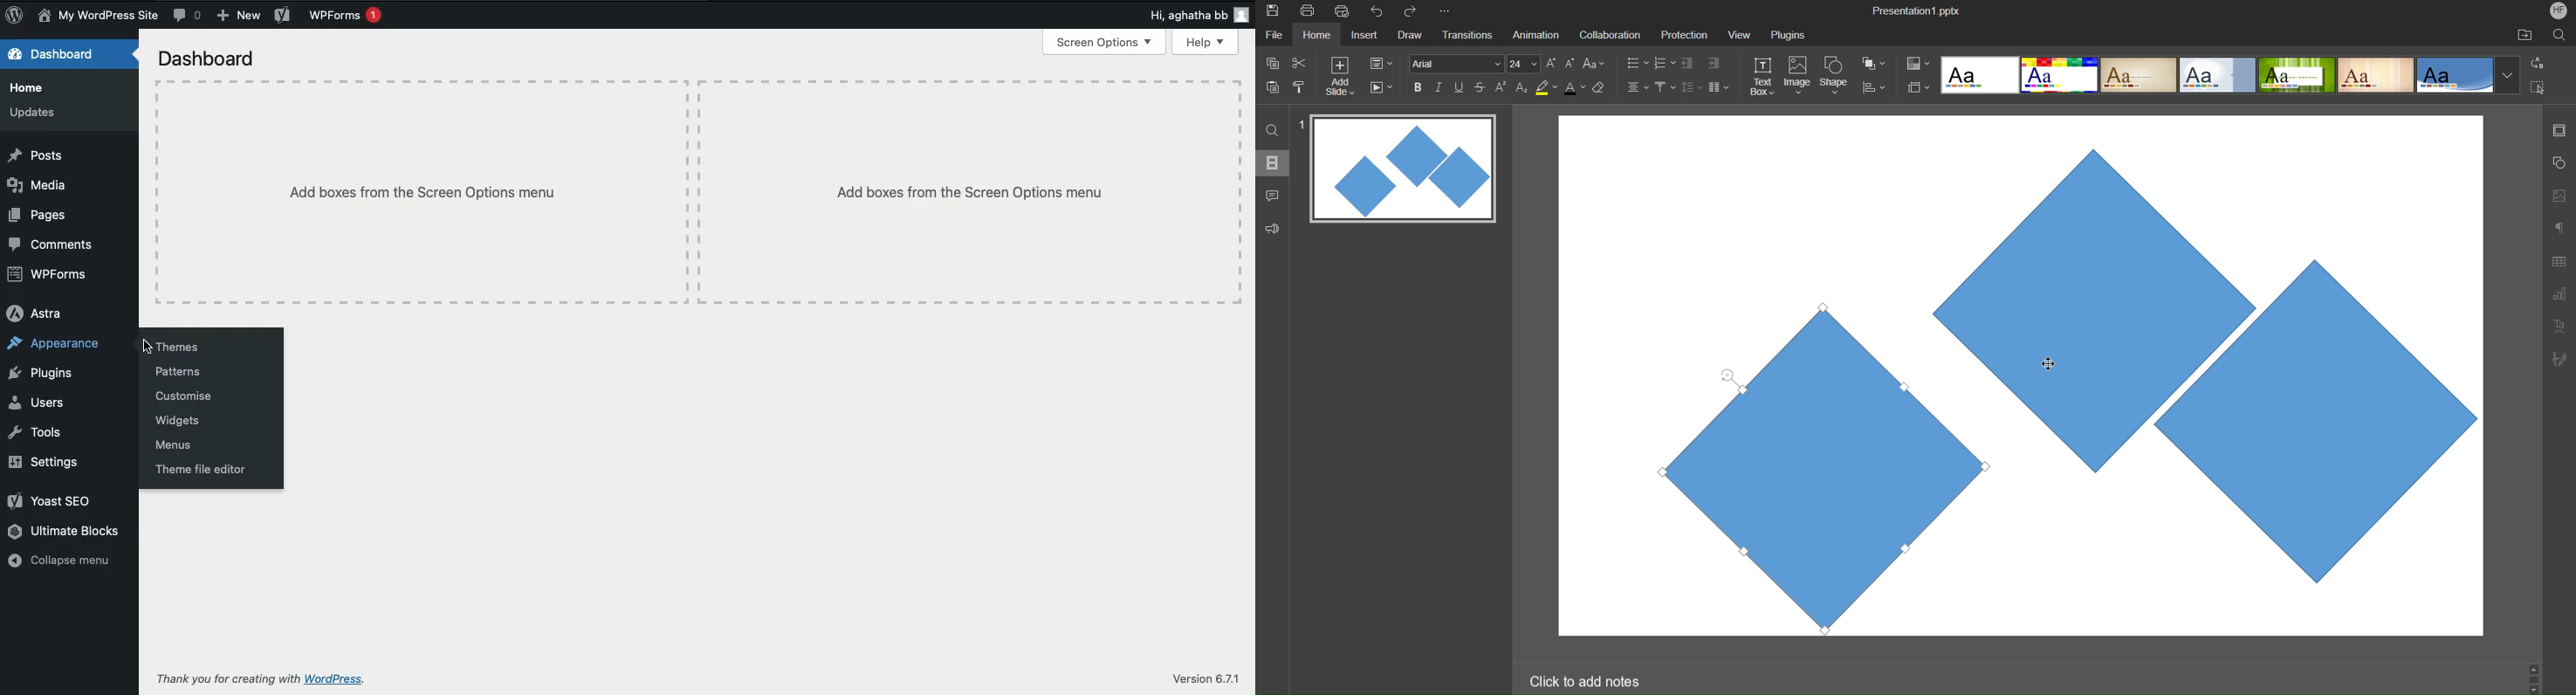 This screenshot has width=2576, height=700. Describe the element at coordinates (1438, 87) in the screenshot. I see `Italic` at that location.